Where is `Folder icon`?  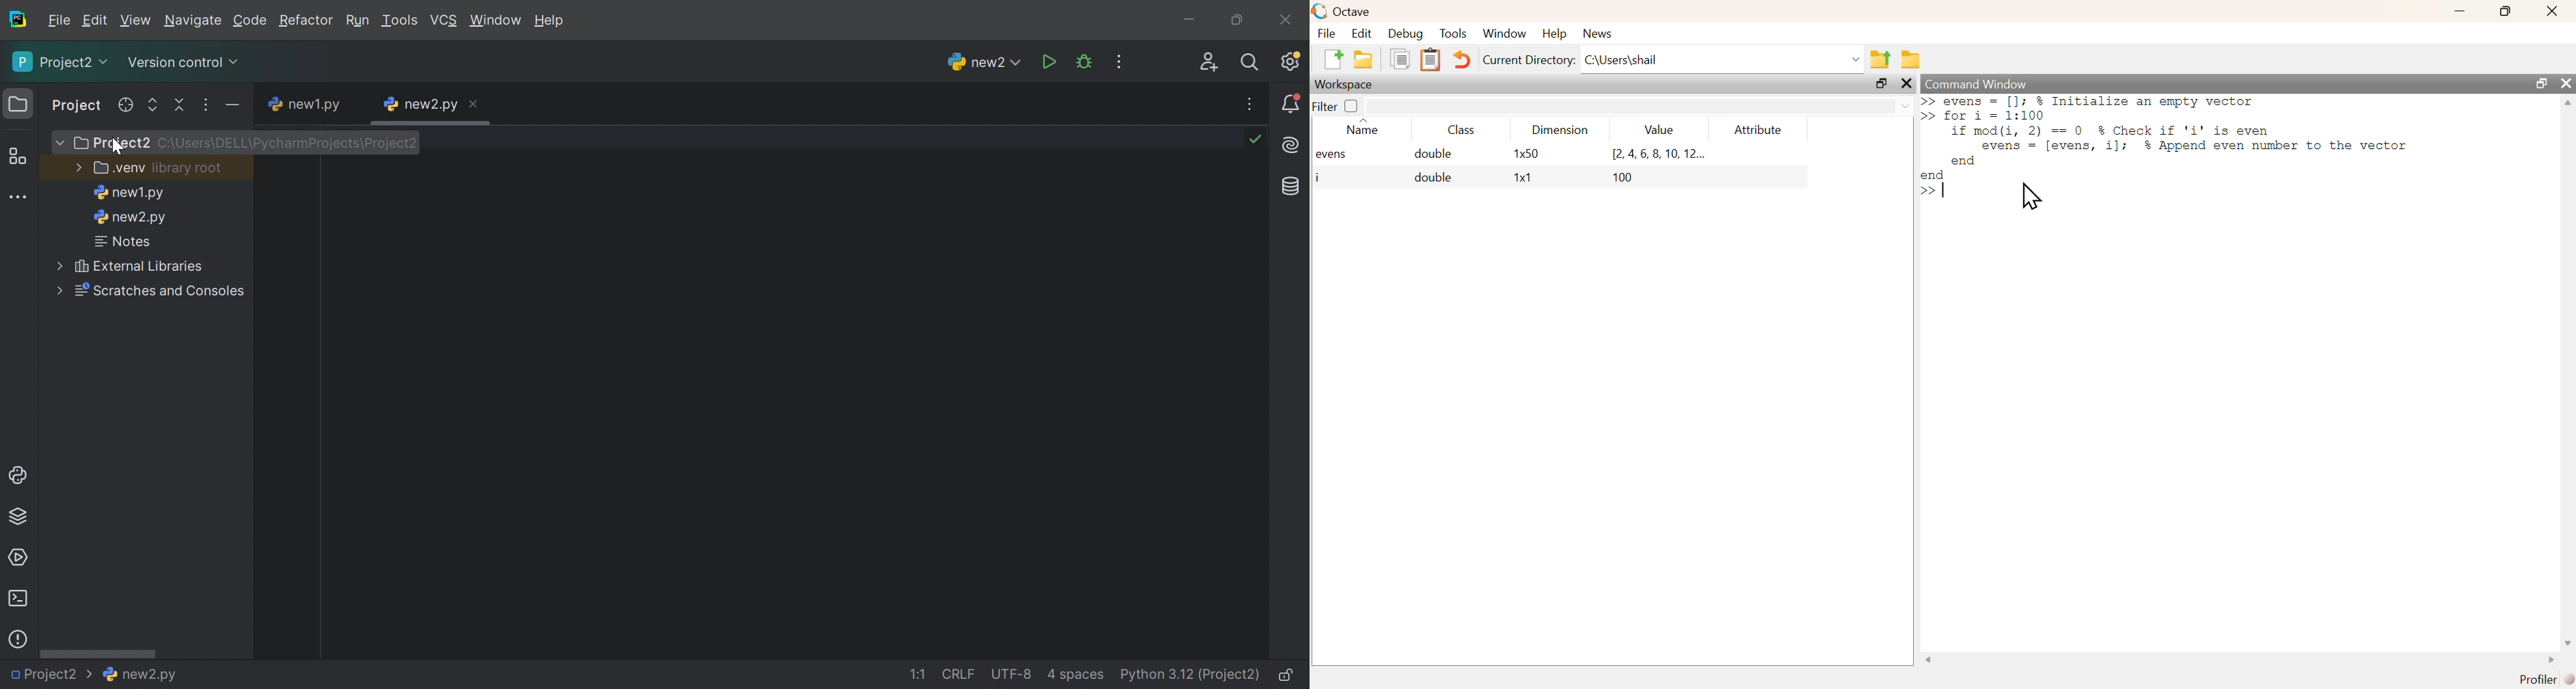
Folder icon is located at coordinates (18, 103).